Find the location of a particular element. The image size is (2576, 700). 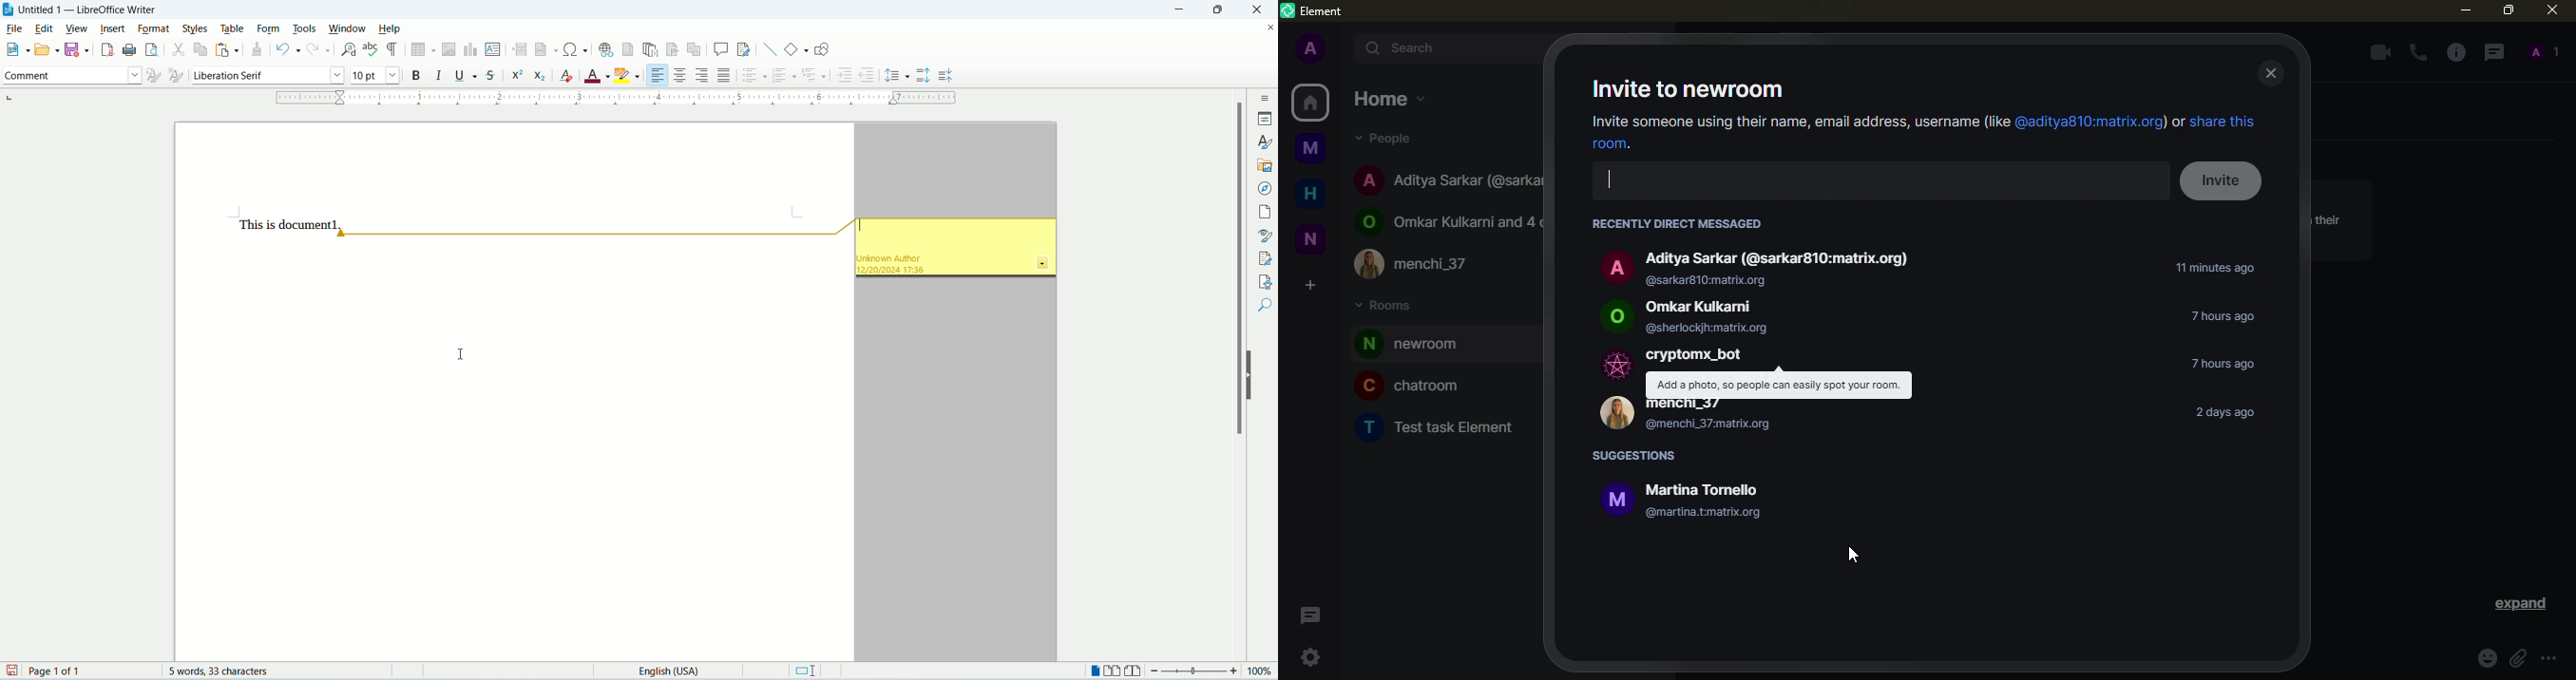

zoom percent is located at coordinates (1263, 670).